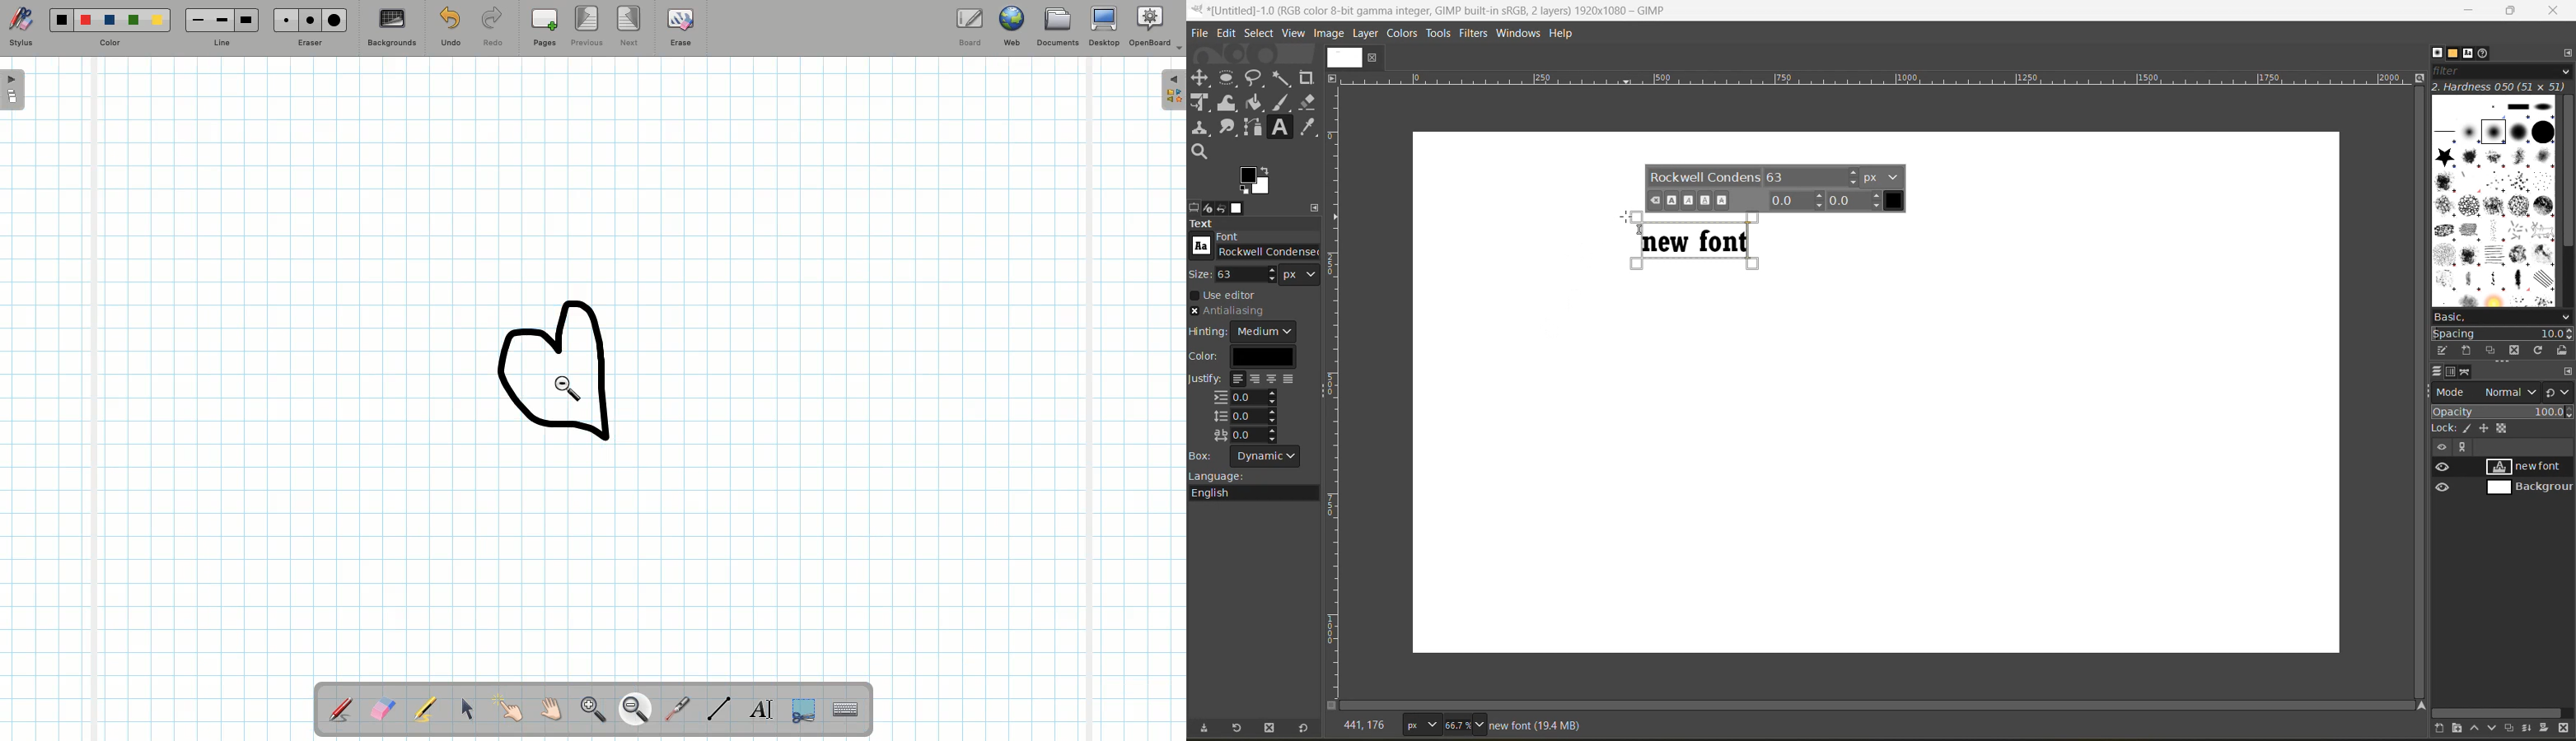 The height and width of the screenshot is (756, 2576). Describe the element at coordinates (2511, 13) in the screenshot. I see `maximize` at that location.